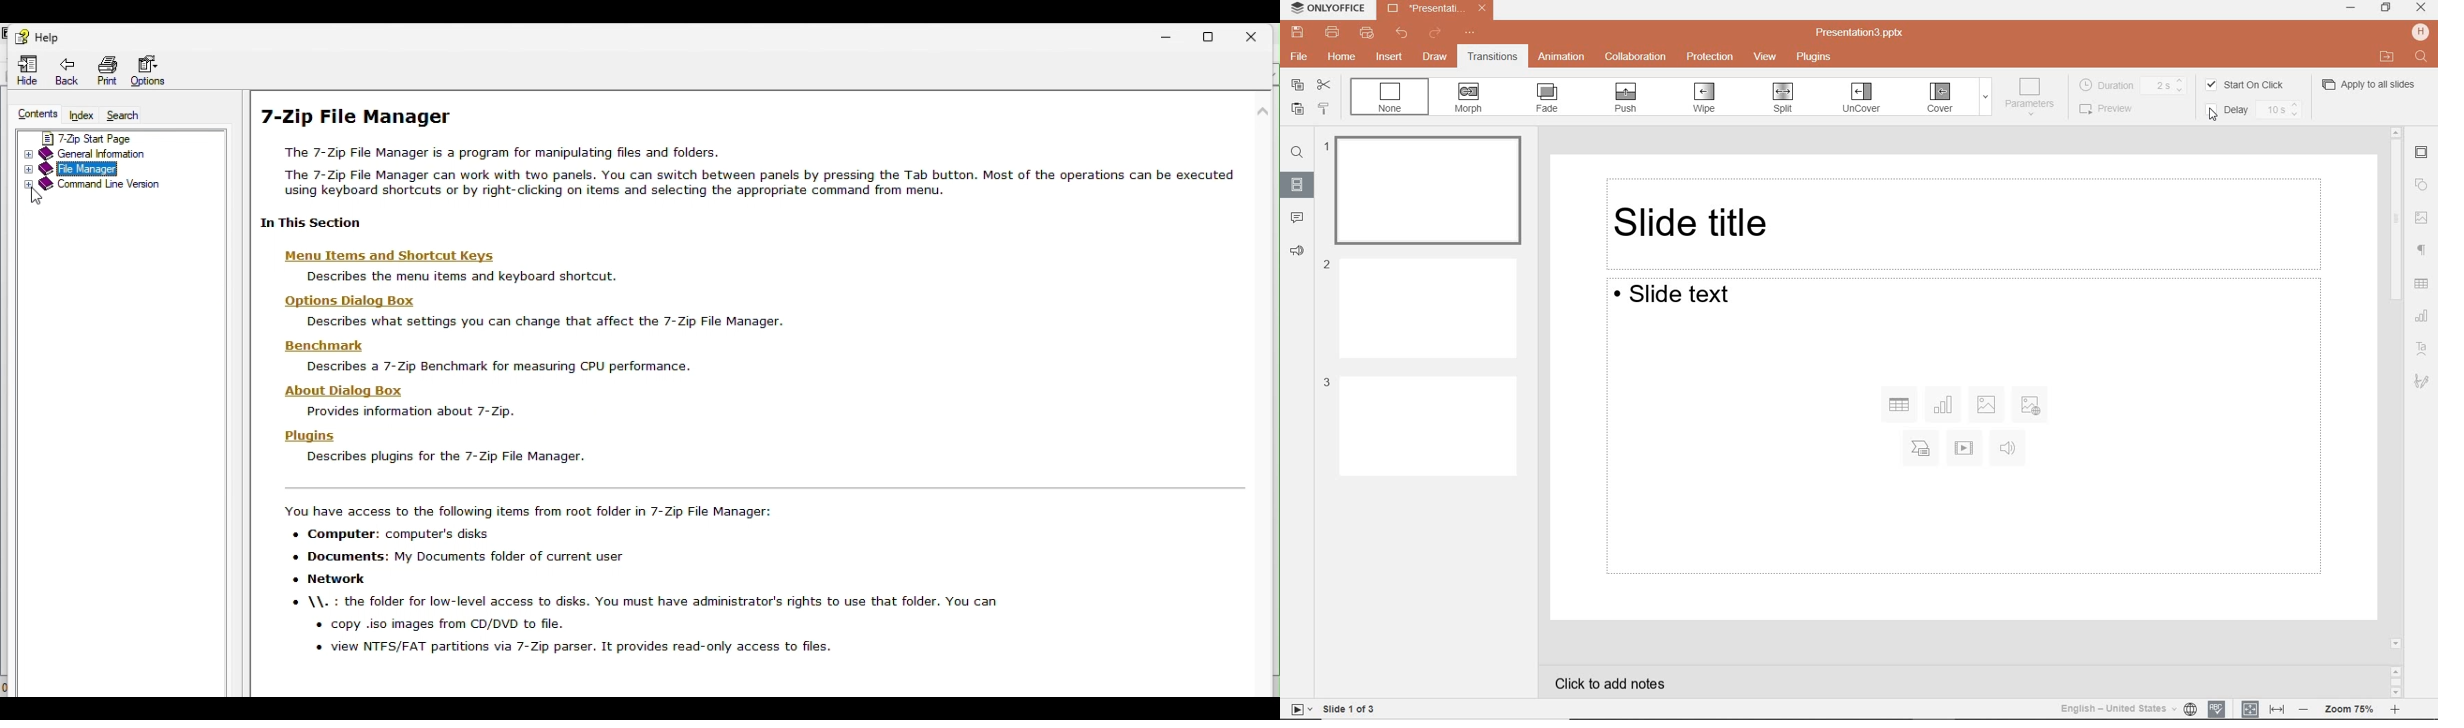  Describe the element at coordinates (1437, 34) in the screenshot. I see `redo` at that location.